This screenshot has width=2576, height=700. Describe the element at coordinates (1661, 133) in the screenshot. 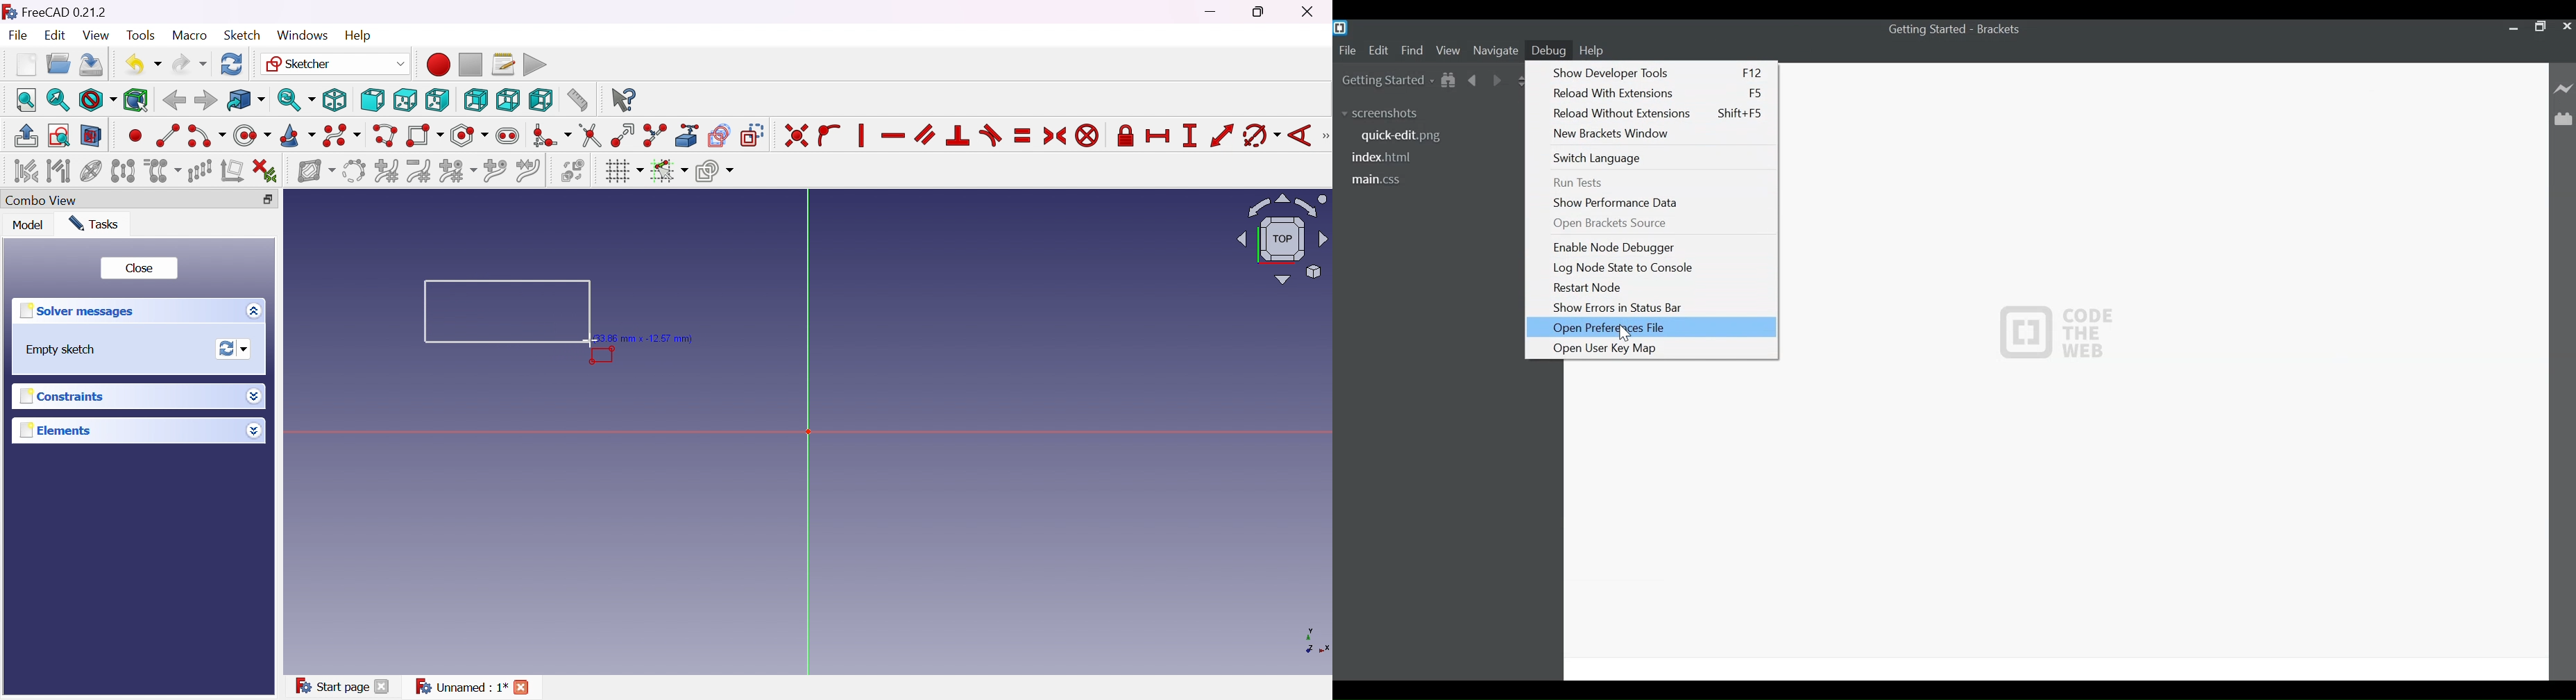

I see `New Brackets Window` at that location.